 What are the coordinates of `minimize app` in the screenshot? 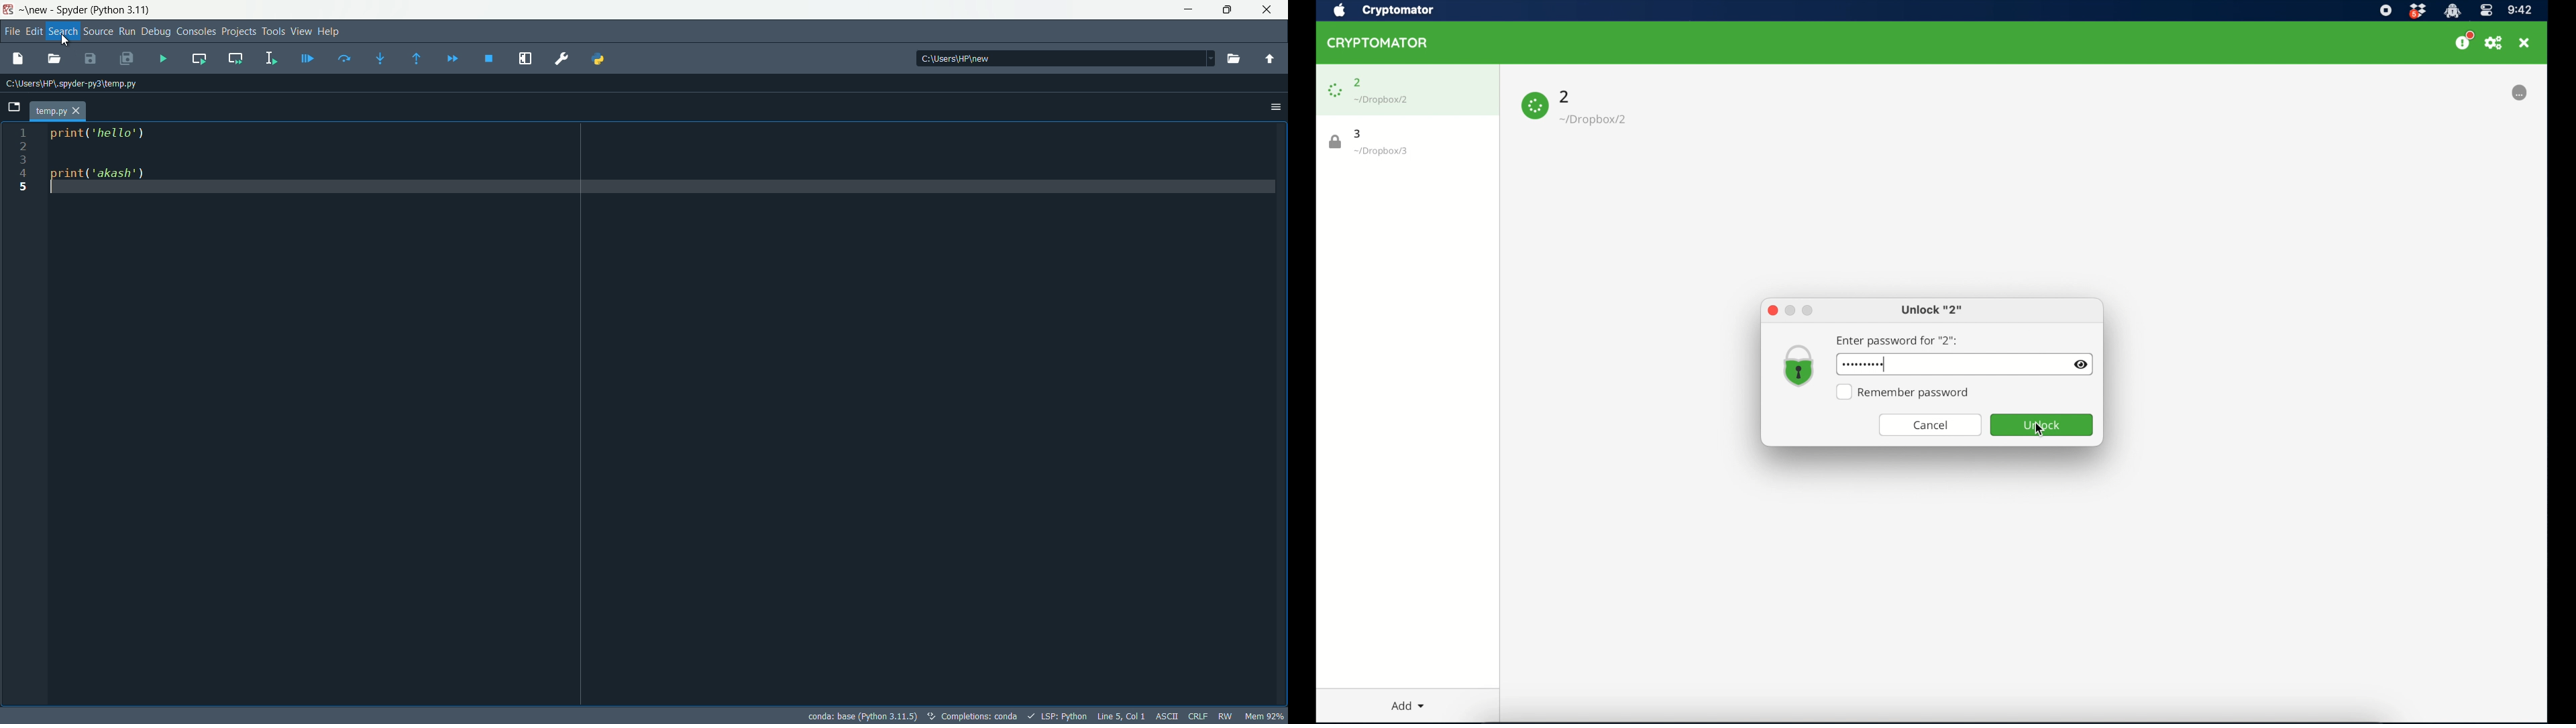 It's located at (1187, 10).